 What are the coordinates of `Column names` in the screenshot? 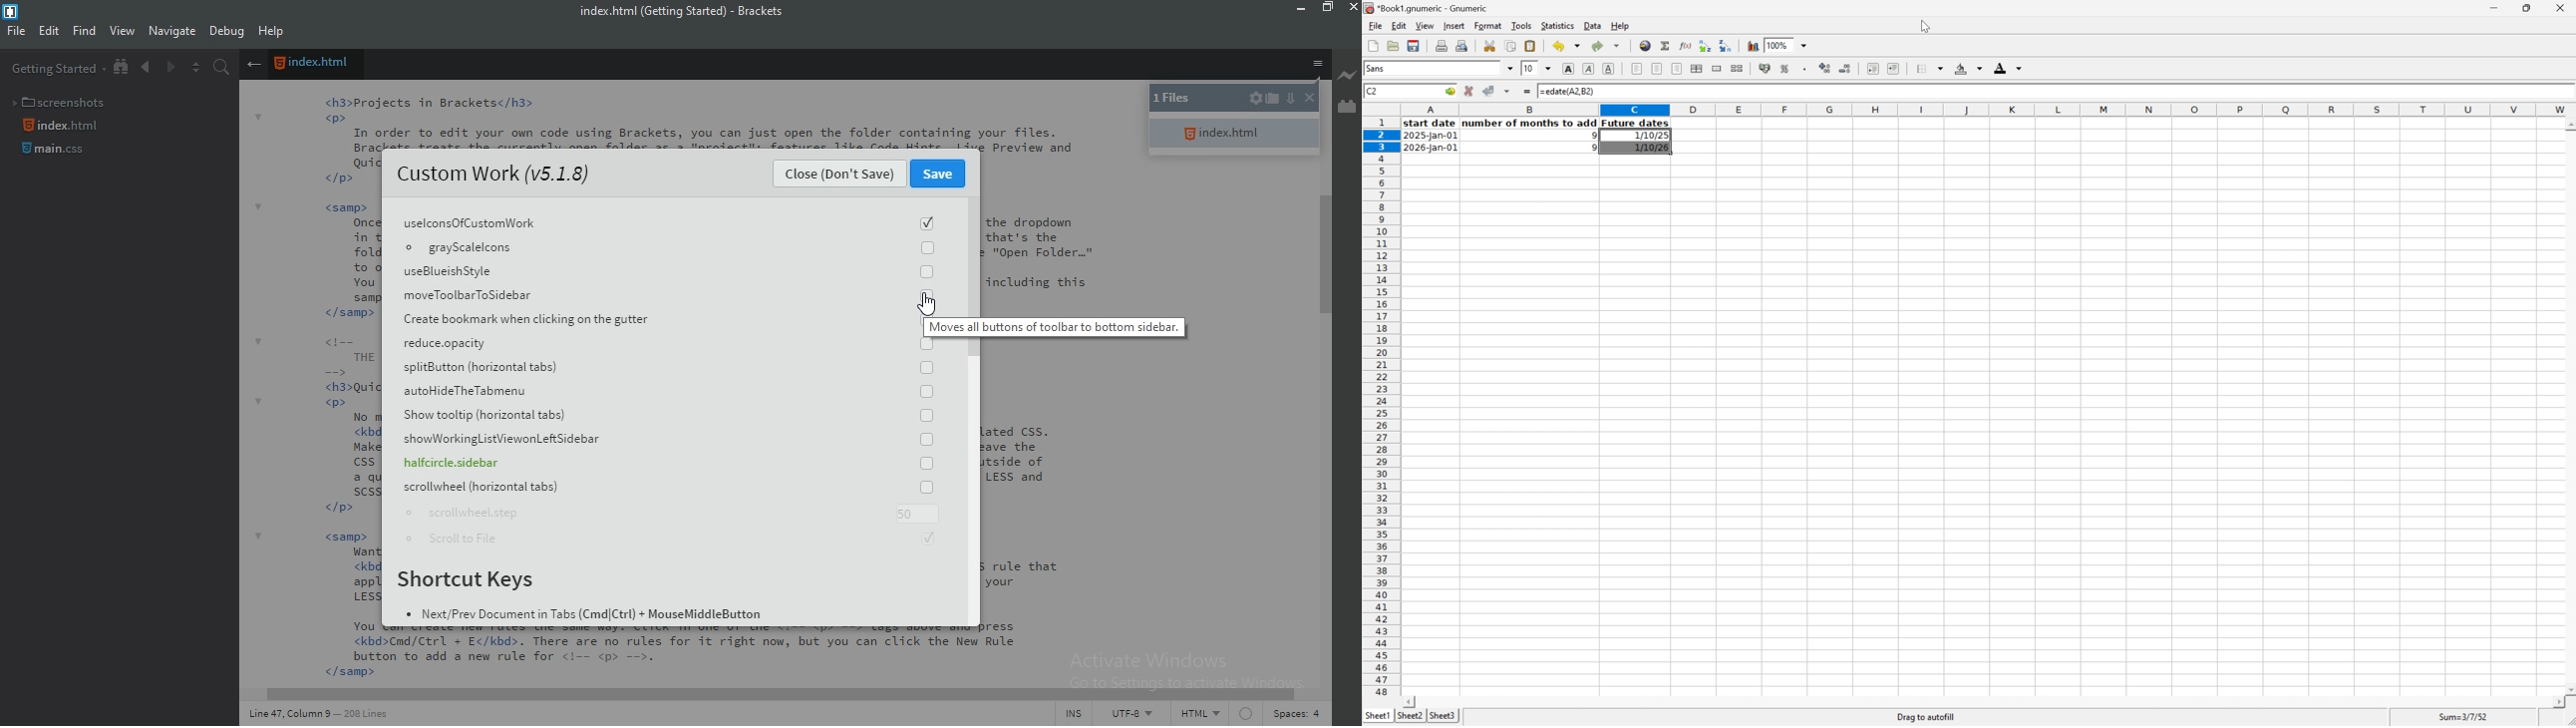 It's located at (1988, 110).